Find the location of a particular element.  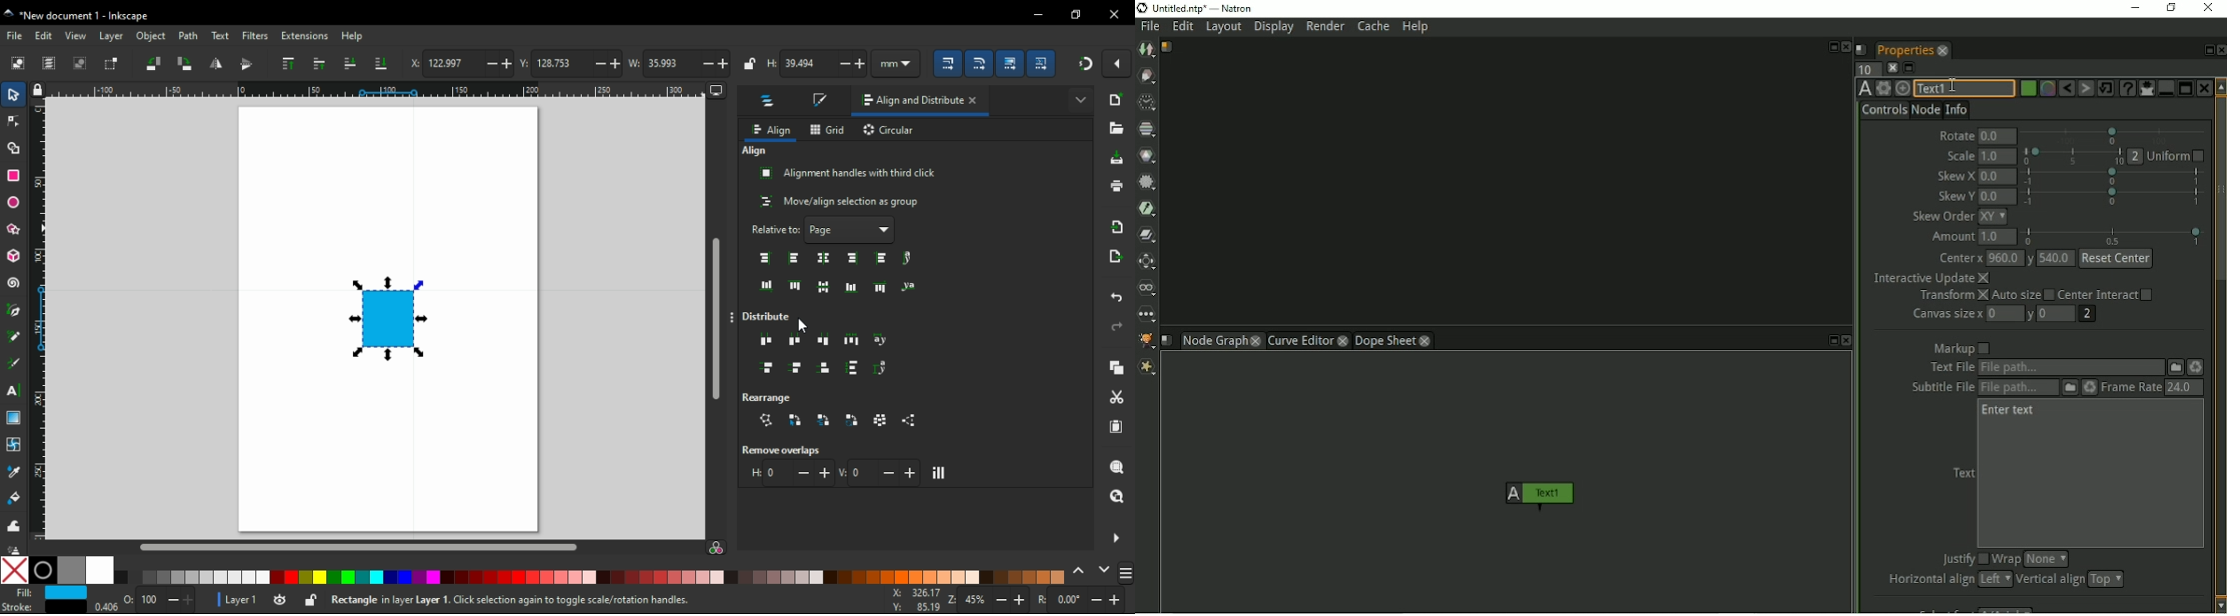

layer visibility is located at coordinates (279, 598).